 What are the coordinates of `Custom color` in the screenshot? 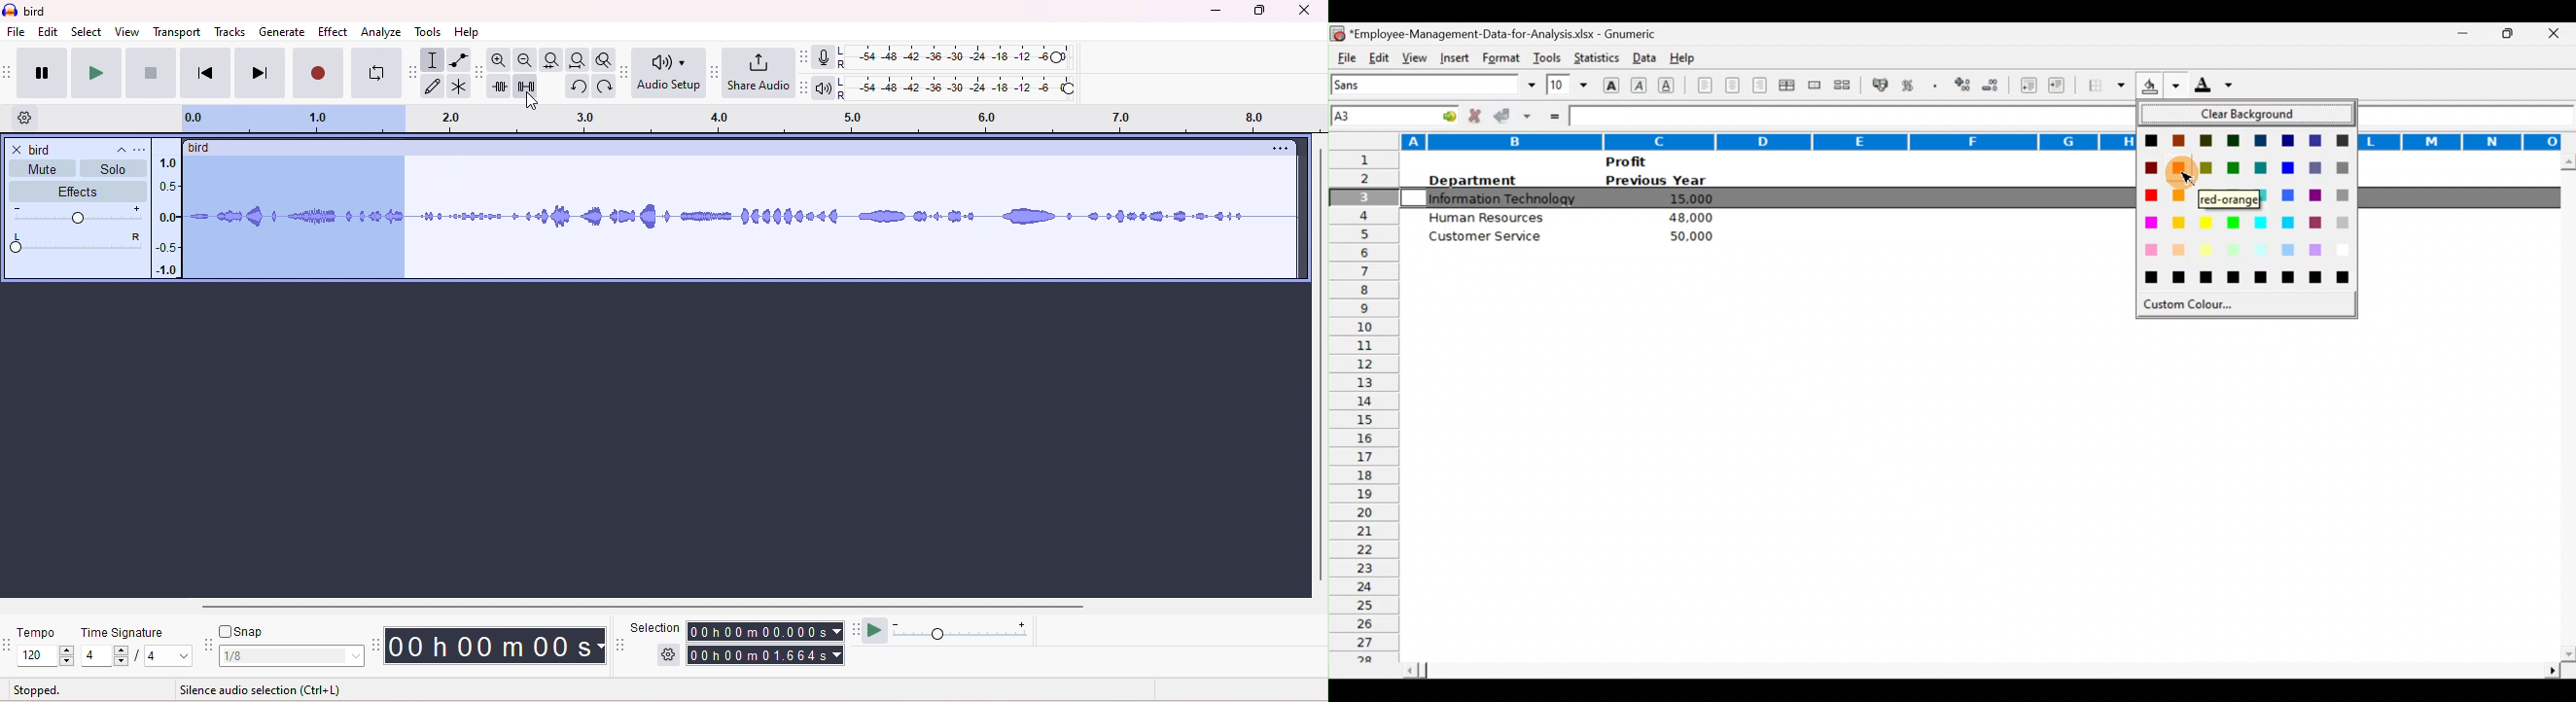 It's located at (2190, 308).